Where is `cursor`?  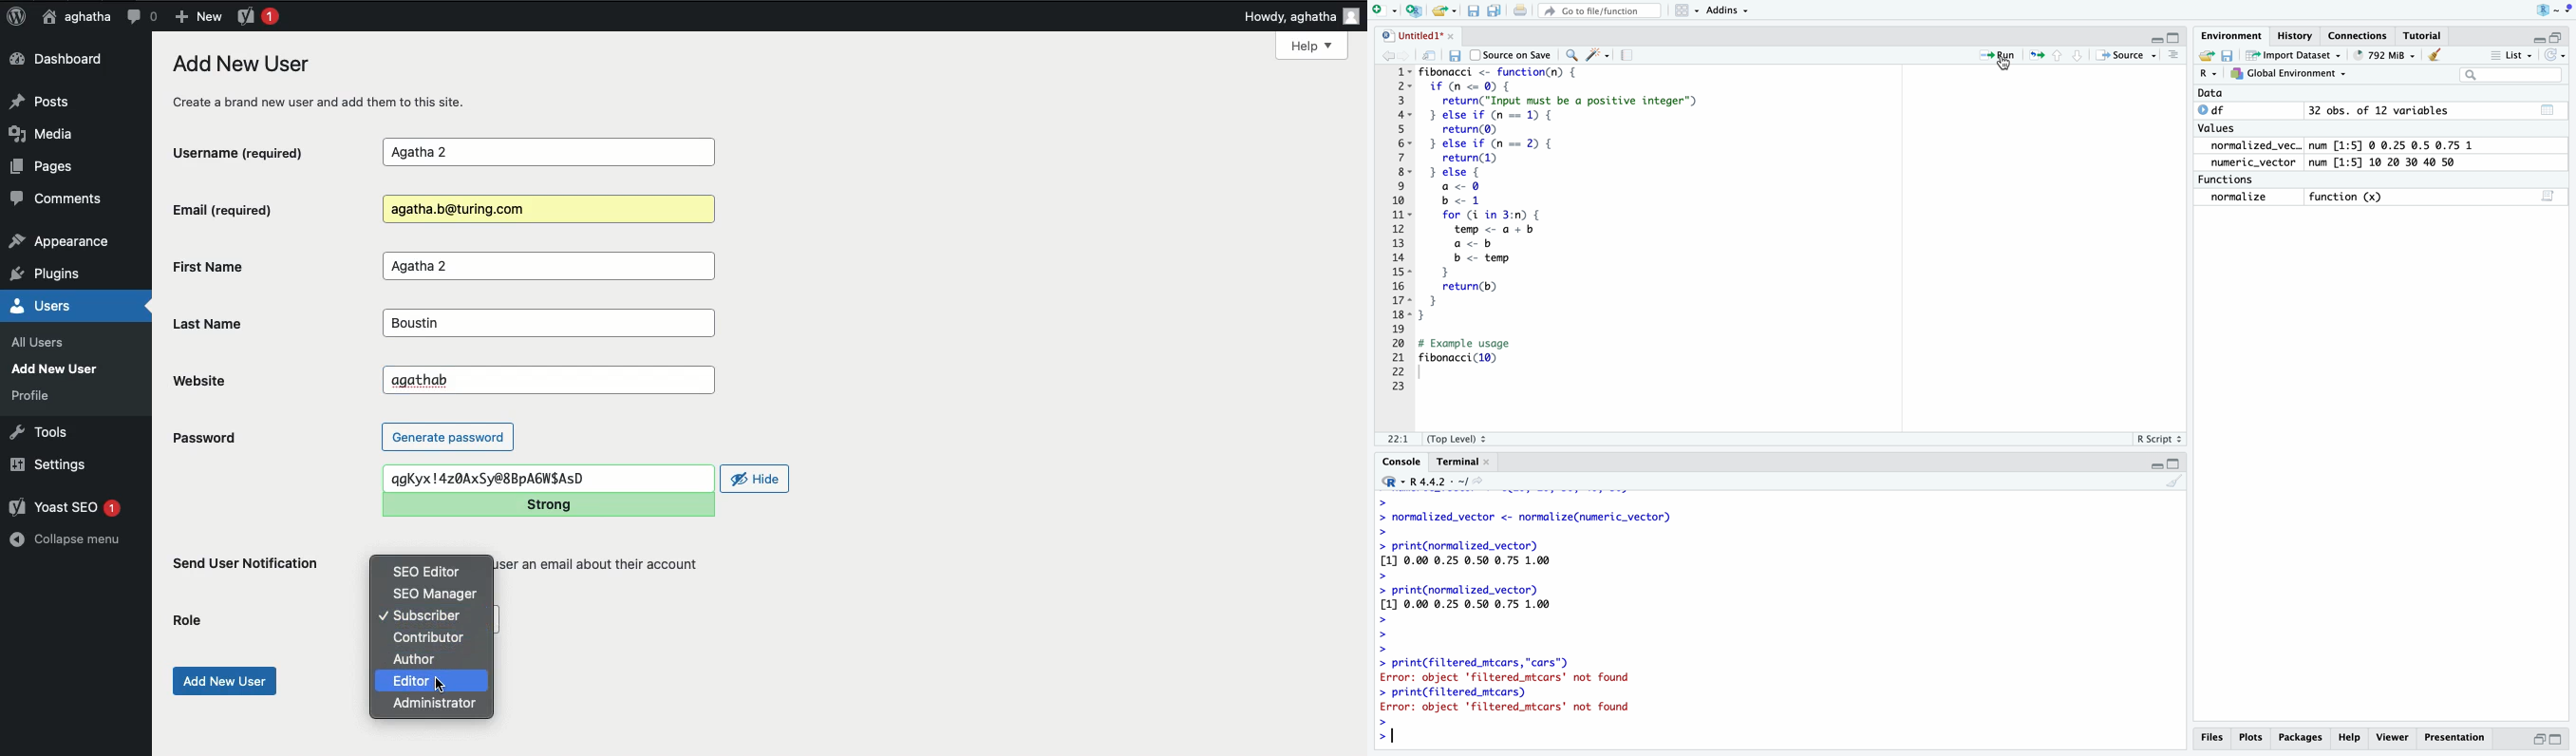 cursor is located at coordinates (2003, 63).